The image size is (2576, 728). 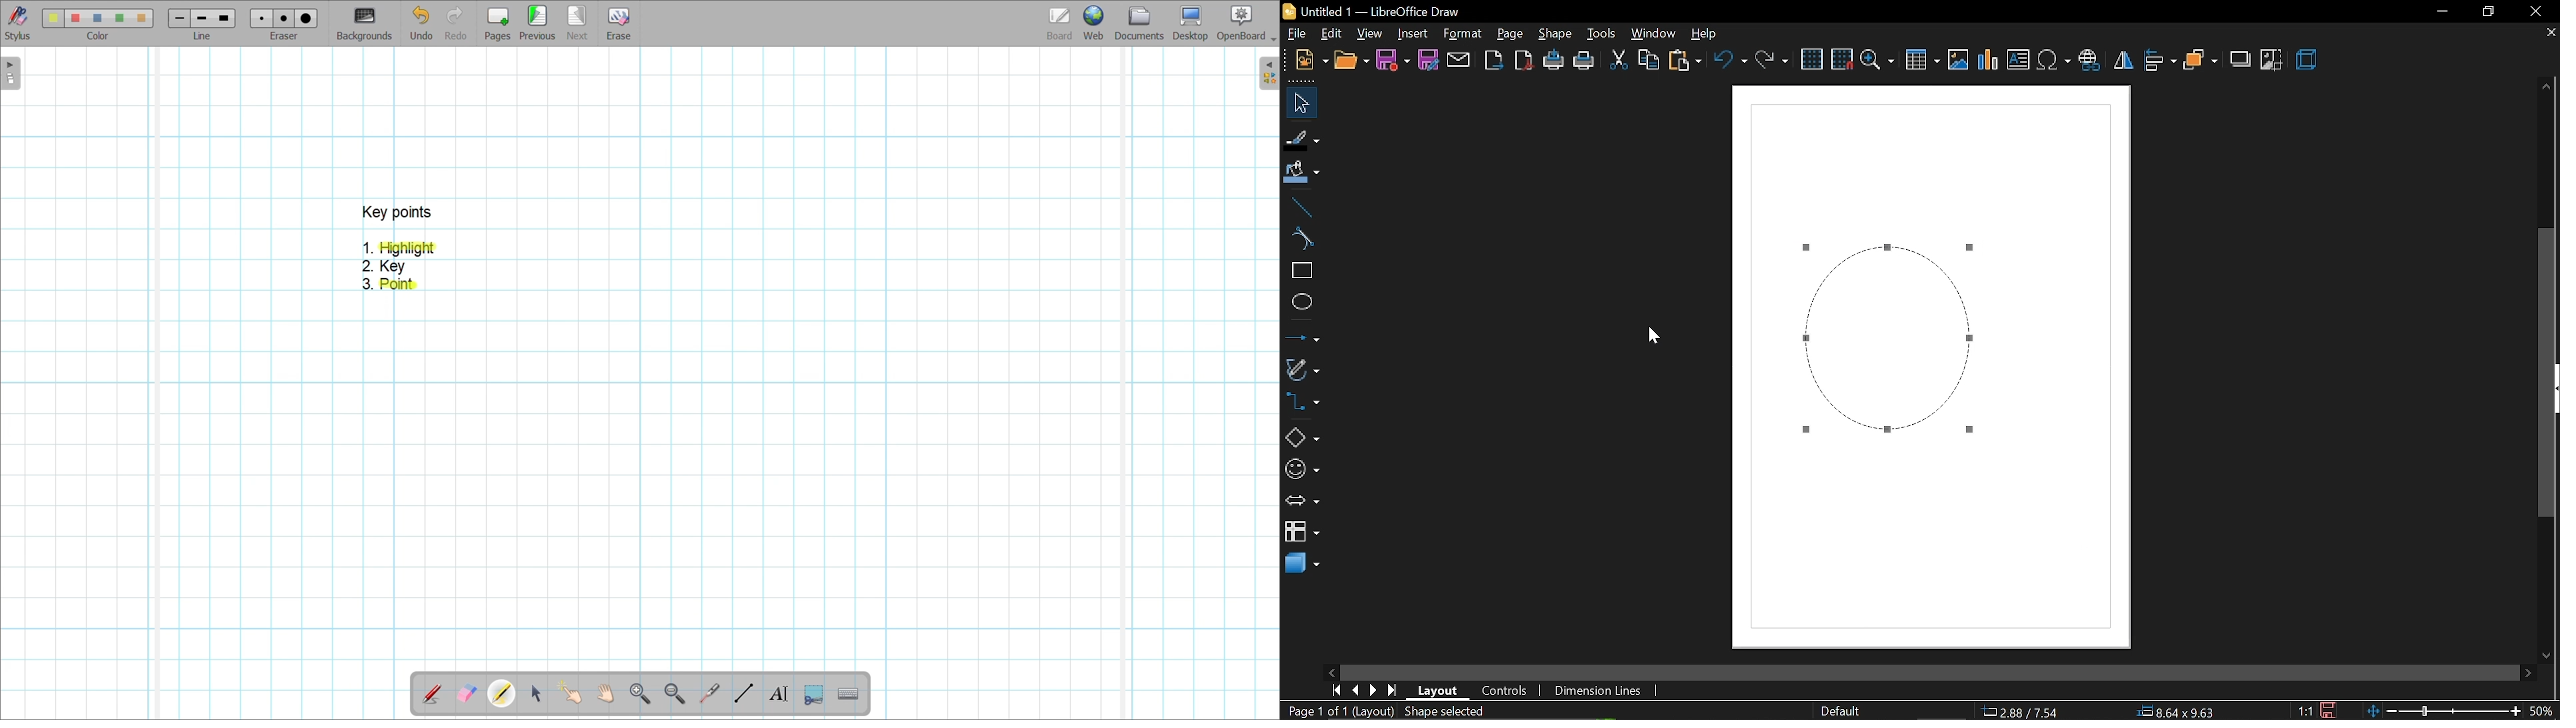 What do you see at coordinates (1337, 691) in the screenshot?
I see `go to first page` at bounding box center [1337, 691].